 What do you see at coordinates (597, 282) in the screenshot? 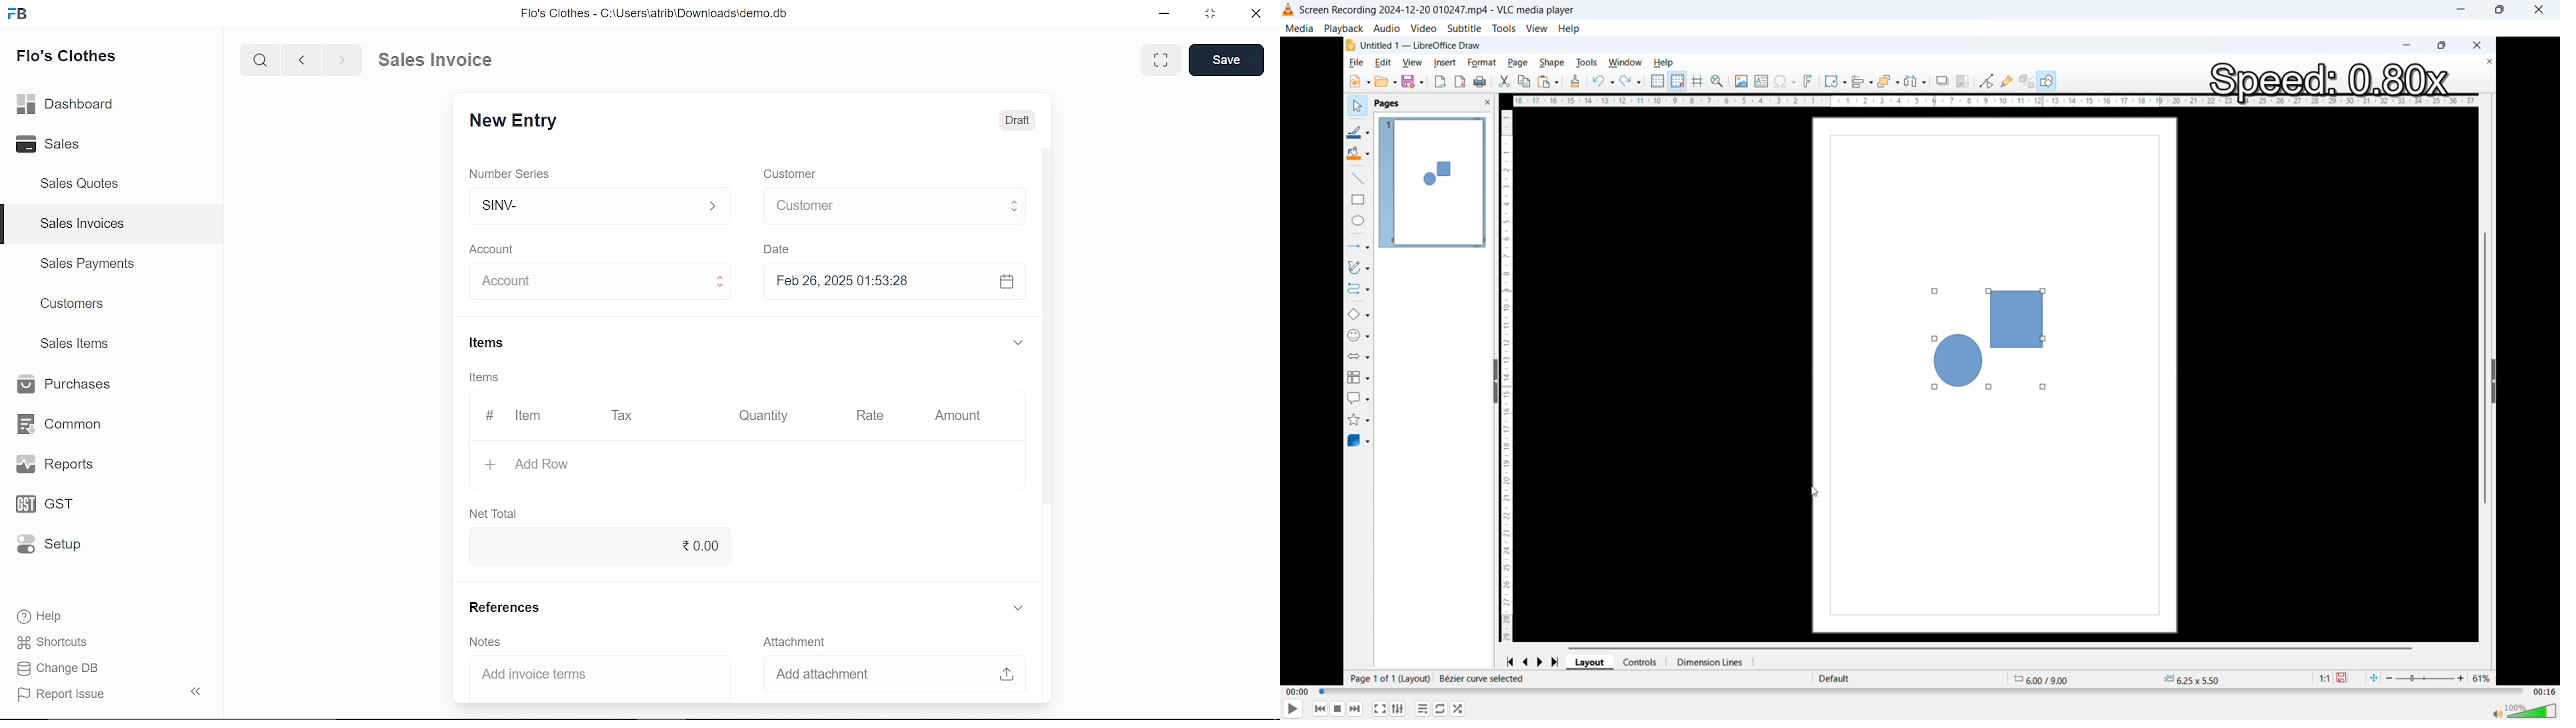
I see `Account :` at bounding box center [597, 282].